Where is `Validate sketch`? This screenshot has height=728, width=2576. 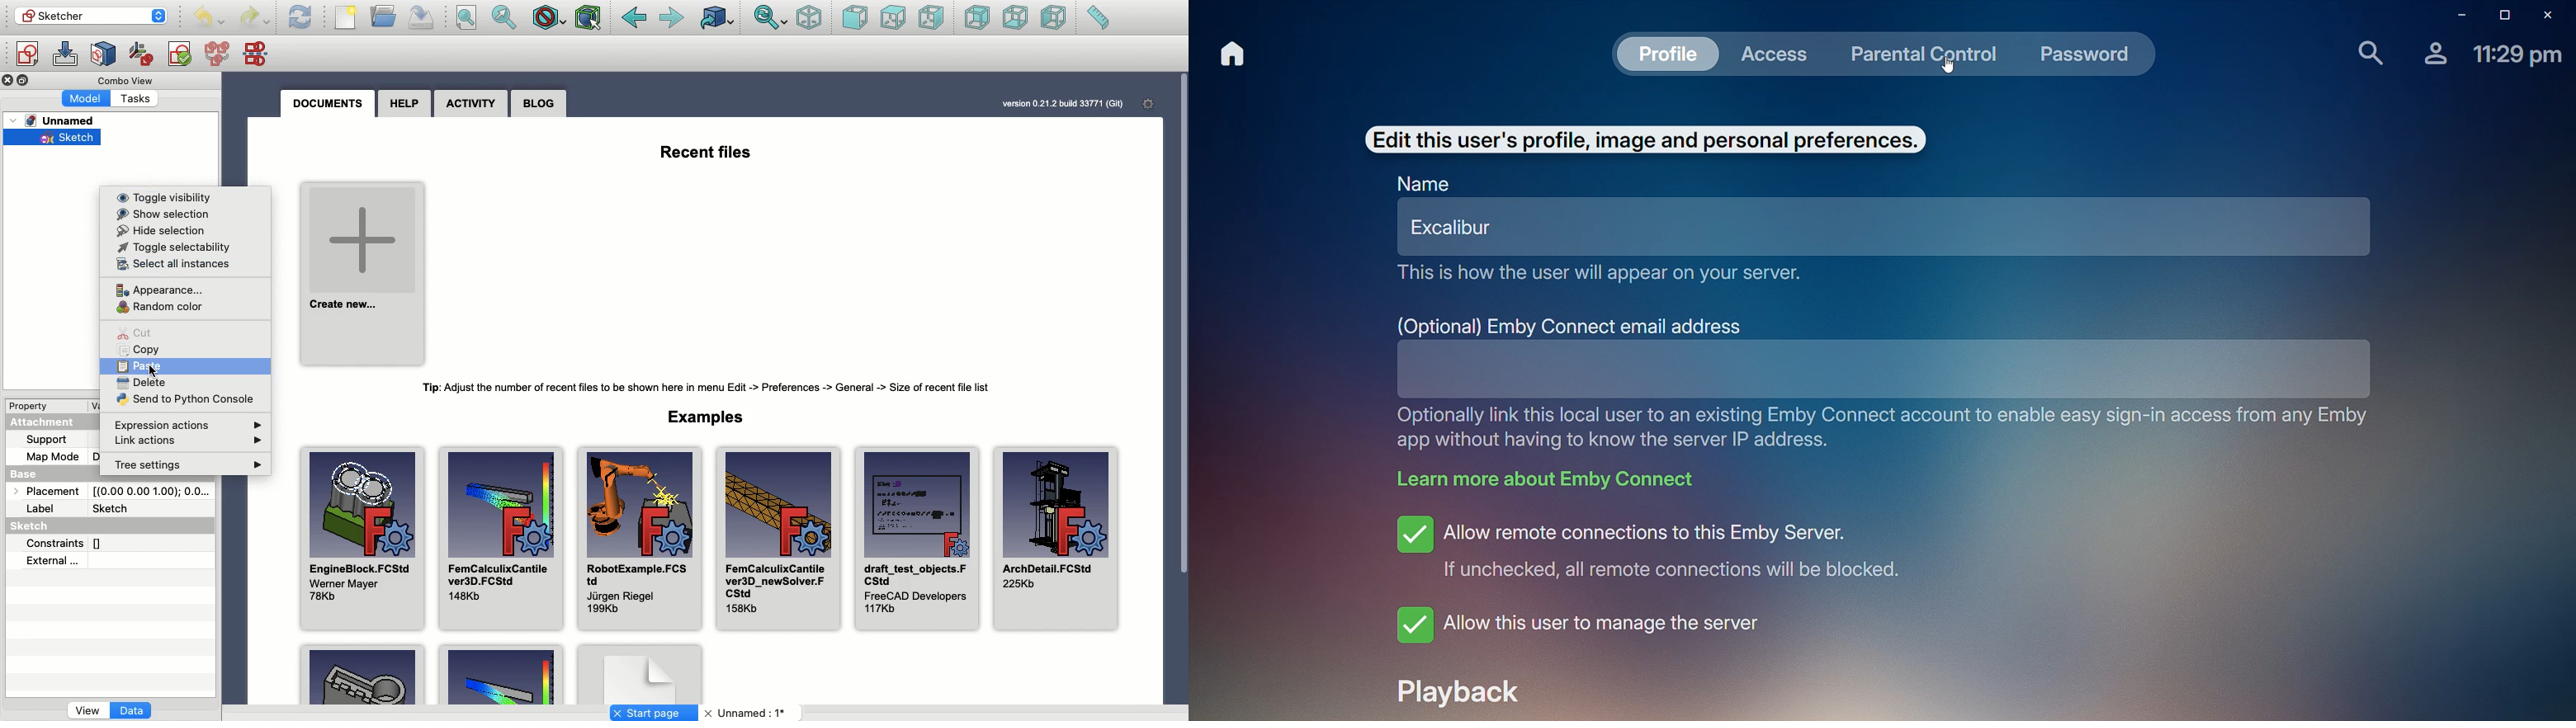 Validate sketch is located at coordinates (180, 57).